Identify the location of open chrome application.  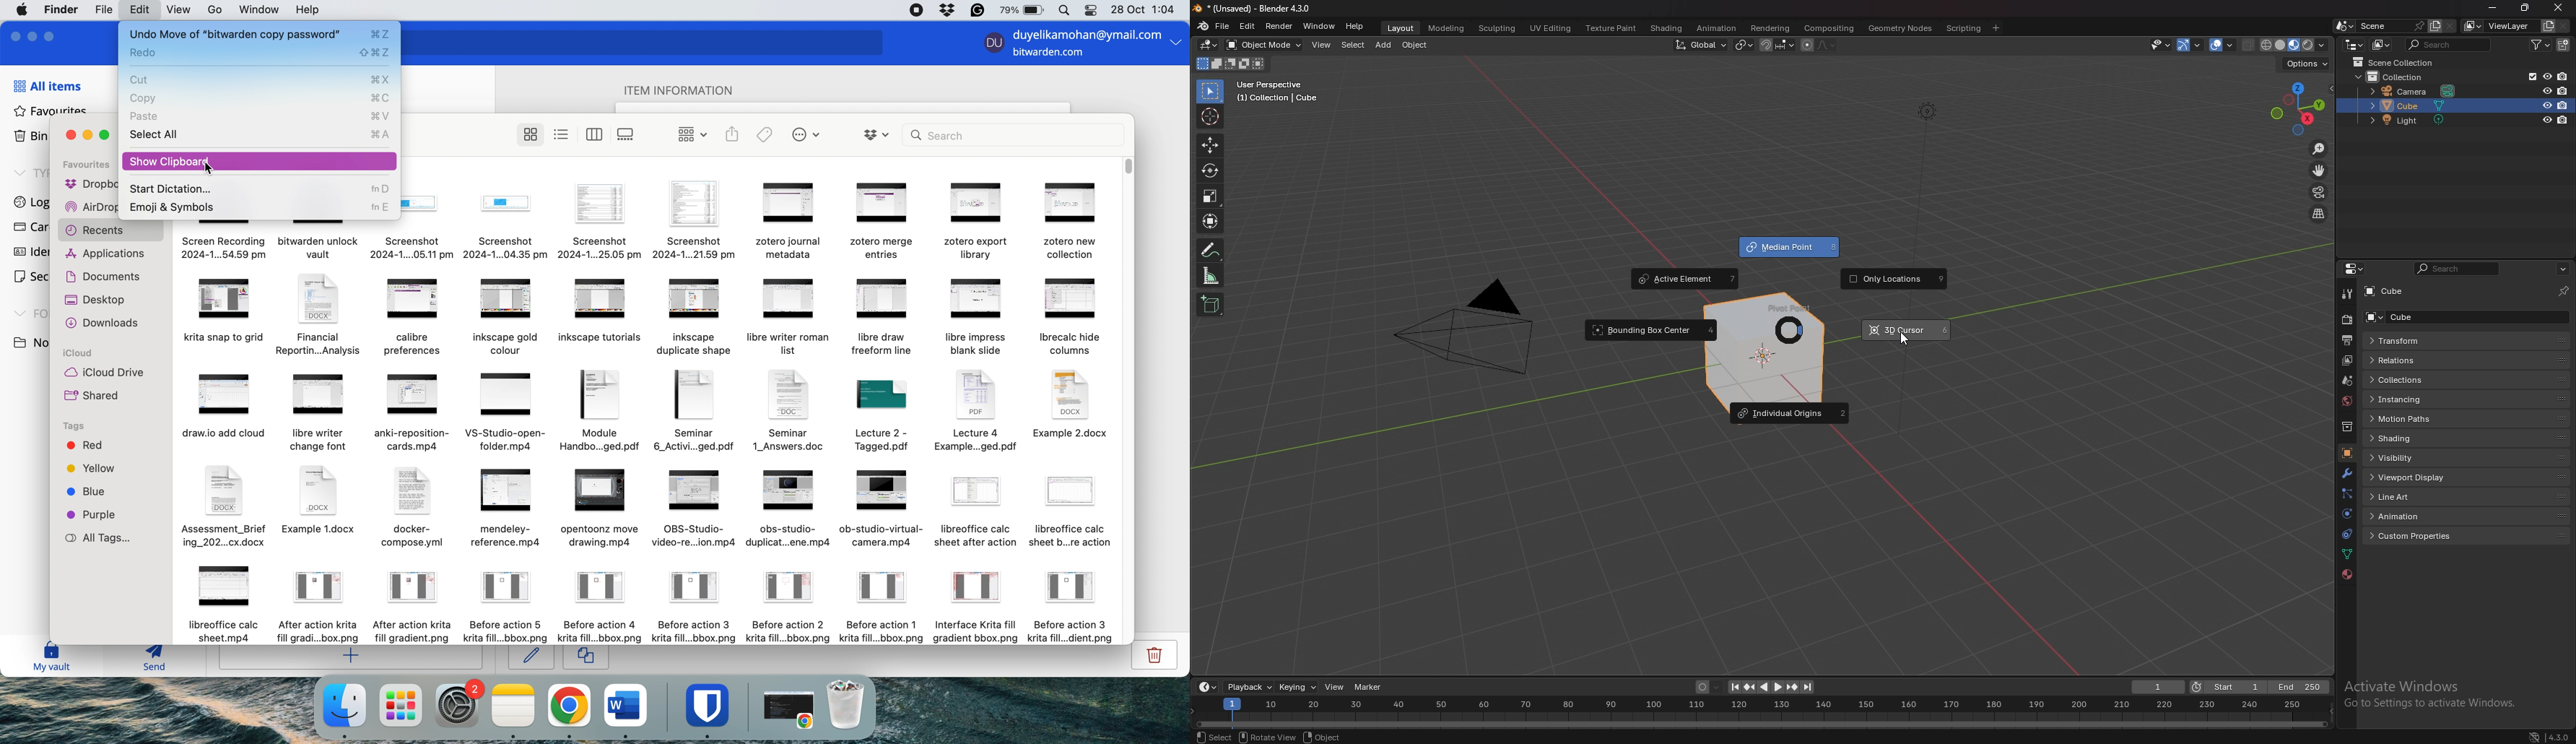
(792, 710).